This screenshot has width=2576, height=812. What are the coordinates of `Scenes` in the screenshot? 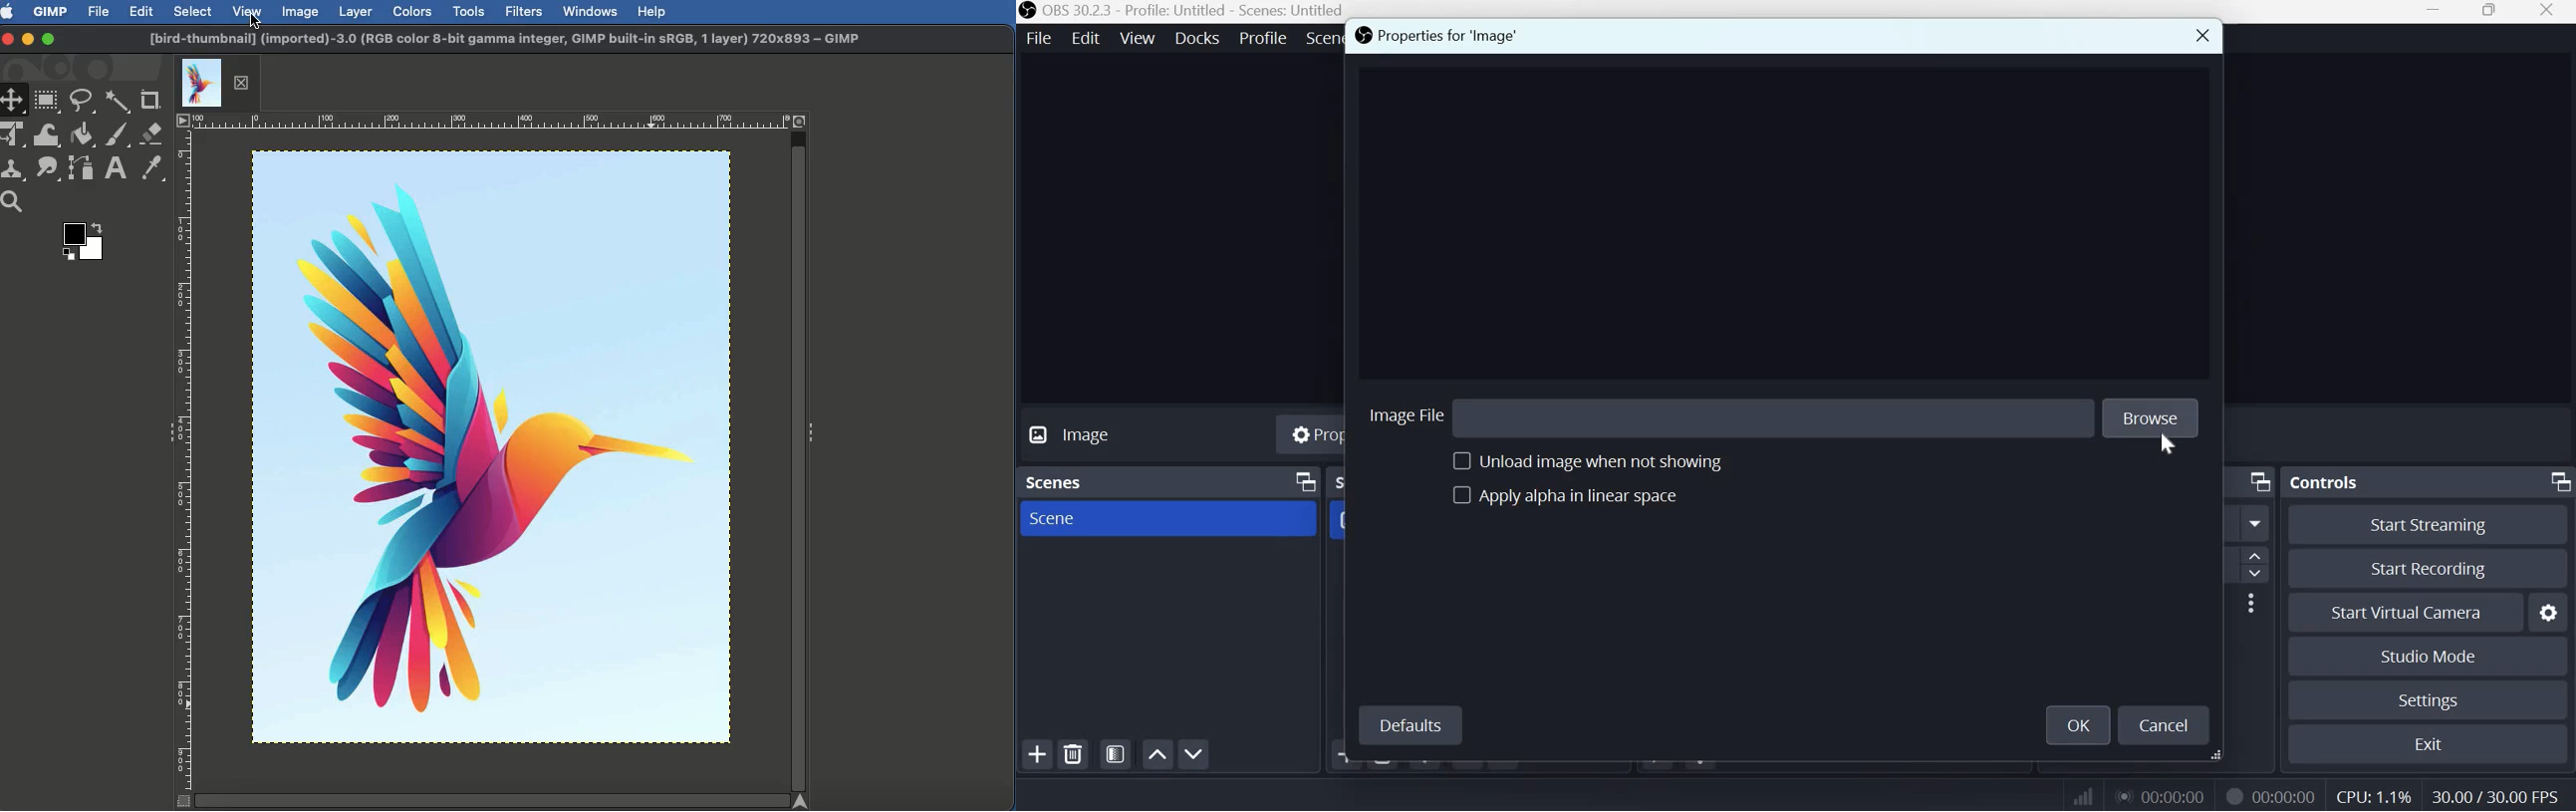 It's located at (1061, 484).